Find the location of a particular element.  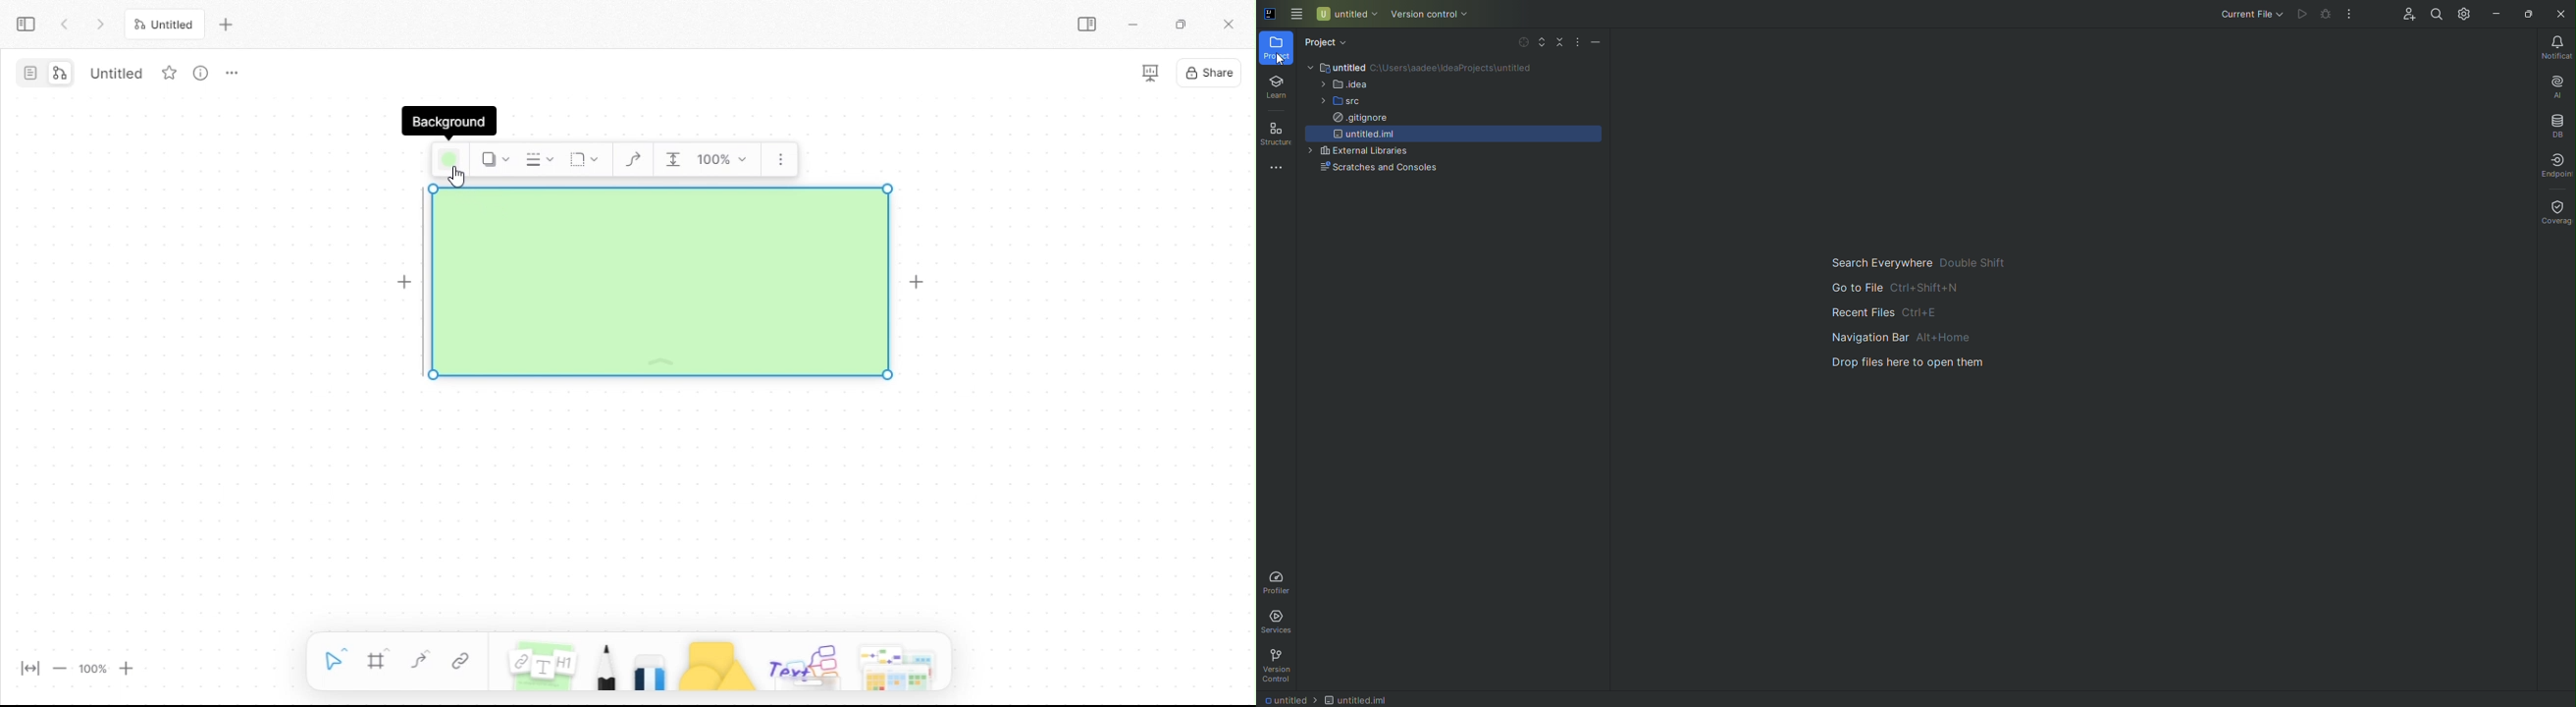

frame is located at coordinates (377, 663).